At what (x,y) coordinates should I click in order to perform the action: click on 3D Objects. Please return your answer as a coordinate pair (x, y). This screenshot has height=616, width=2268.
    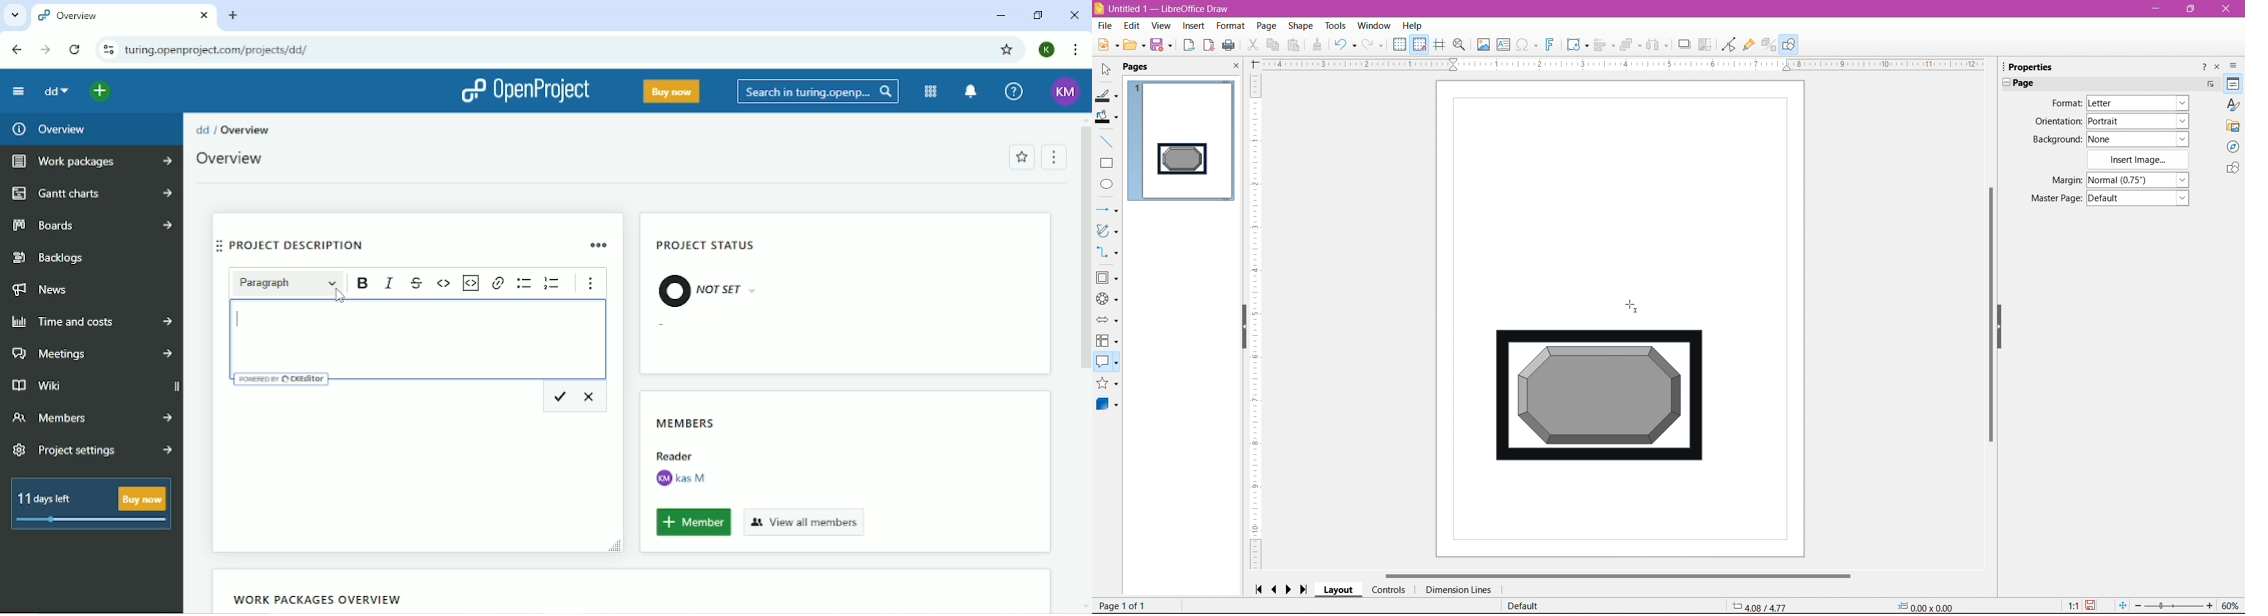
    Looking at the image, I should click on (1108, 406).